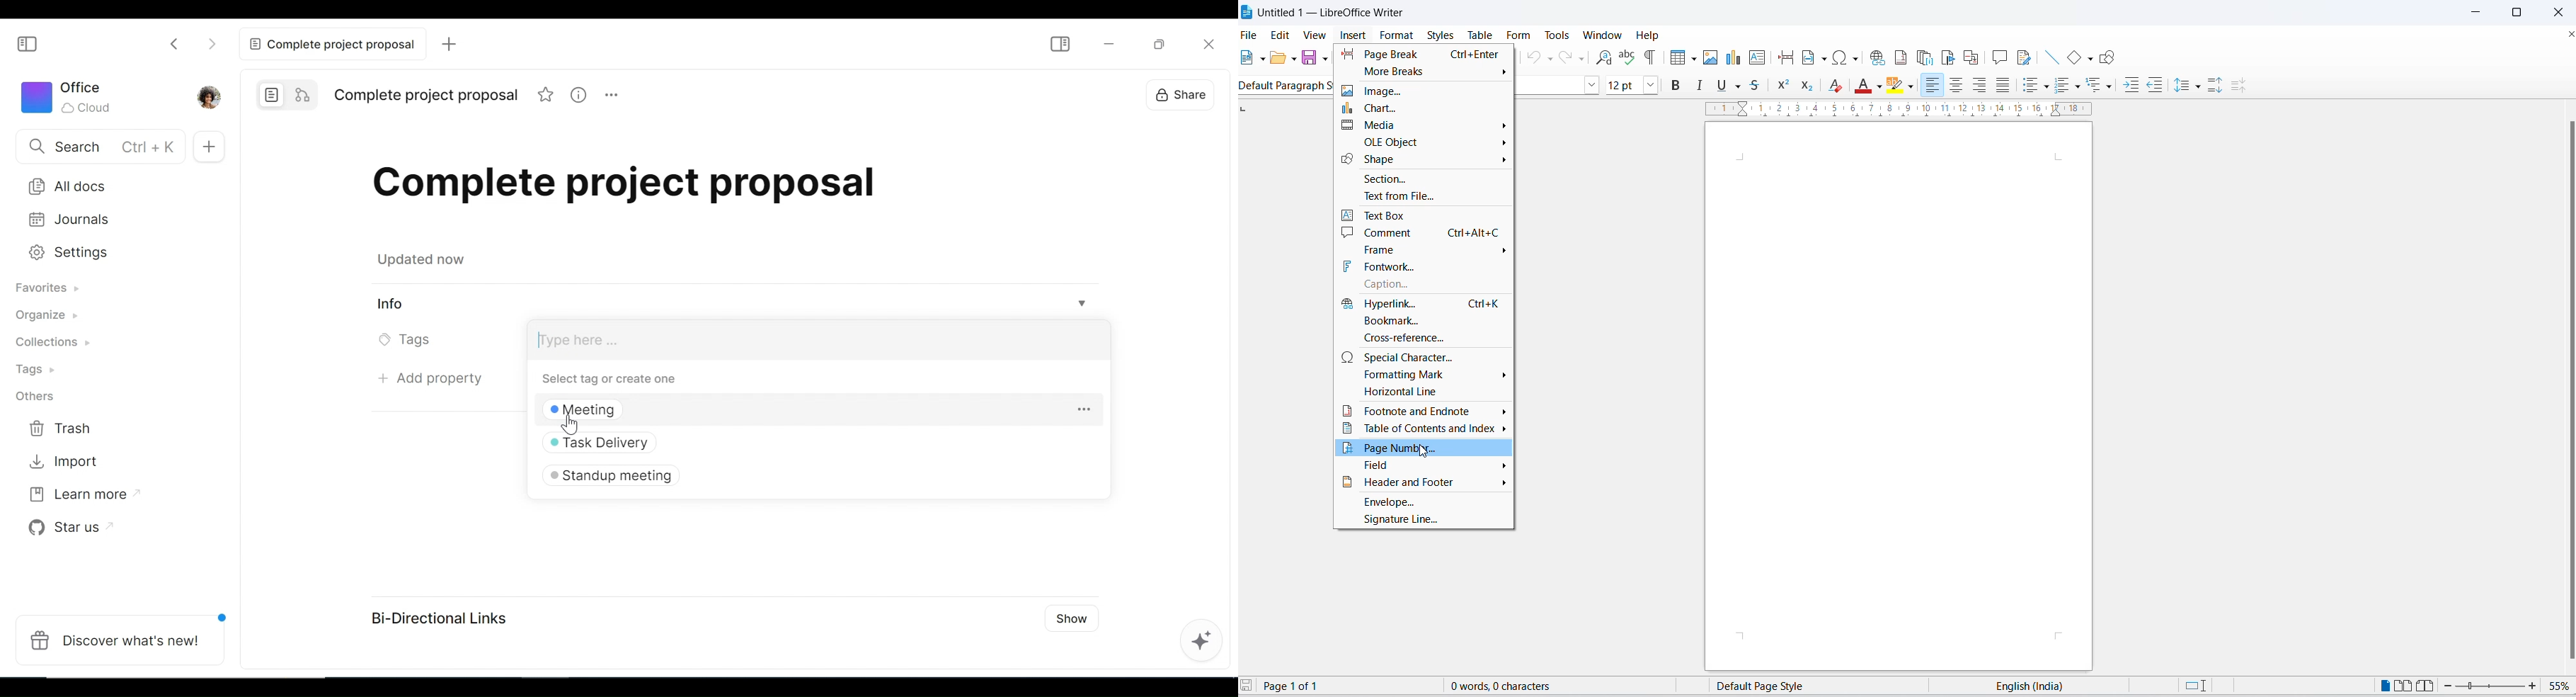 This screenshot has height=700, width=2576. What do you see at coordinates (1421, 108) in the screenshot?
I see `chart` at bounding box center [1421, 108].